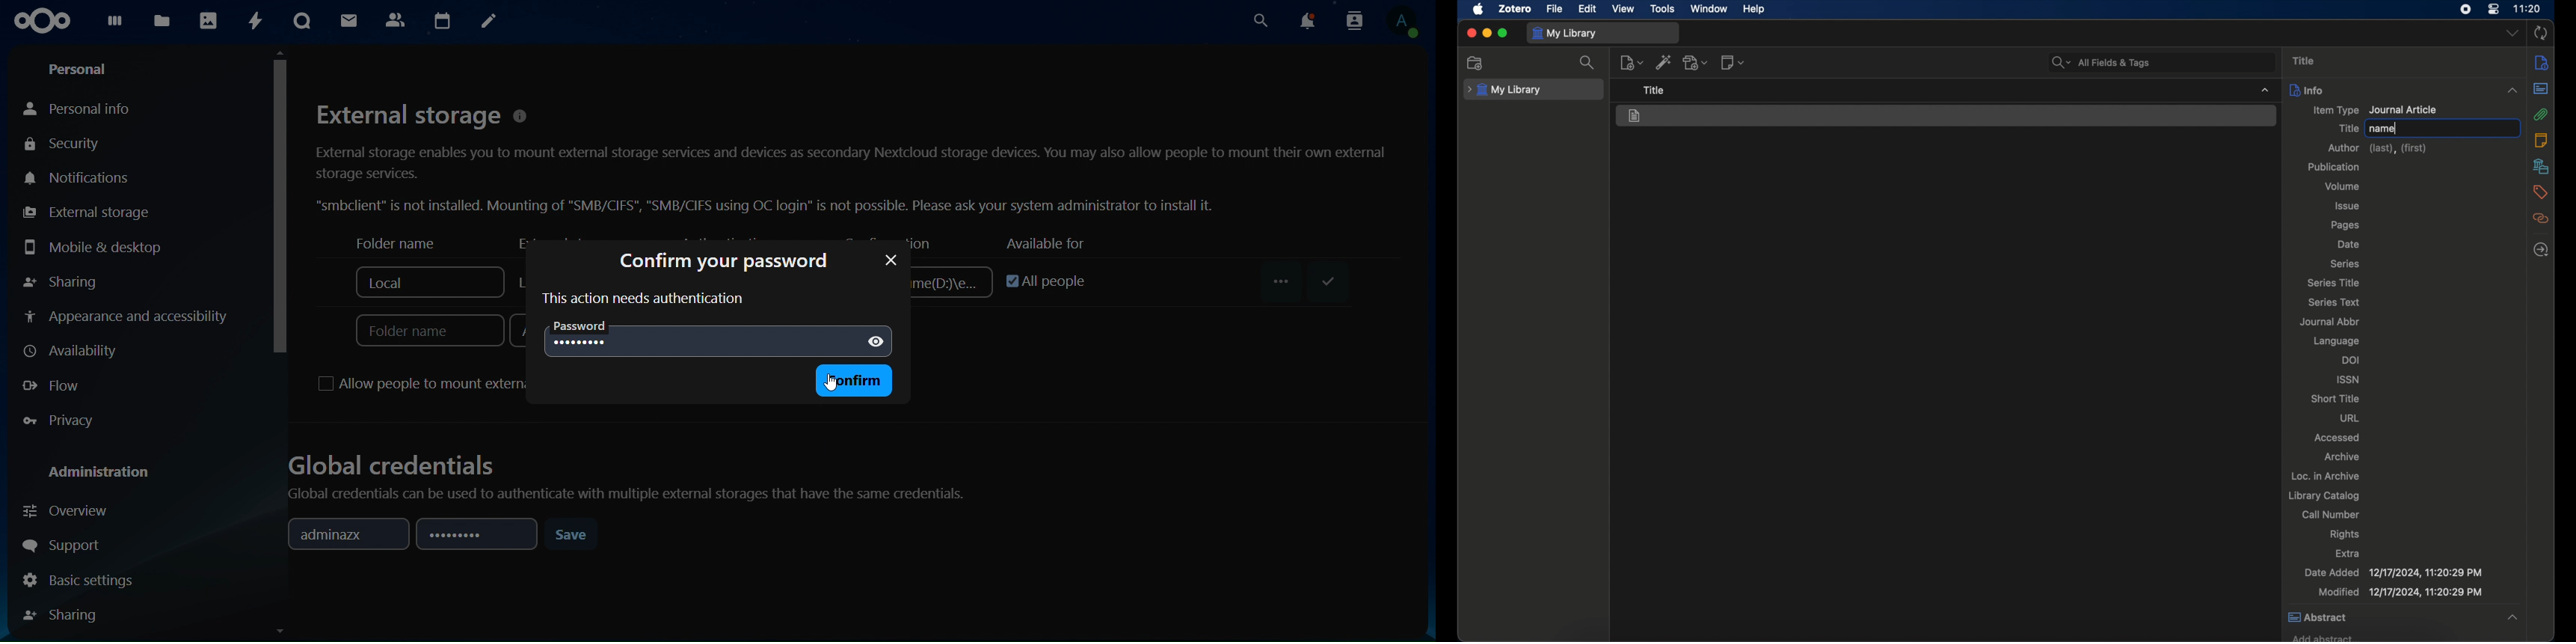  Describe the element at coordinates (2539, 218) in the screenshot. I see `related` at that location.